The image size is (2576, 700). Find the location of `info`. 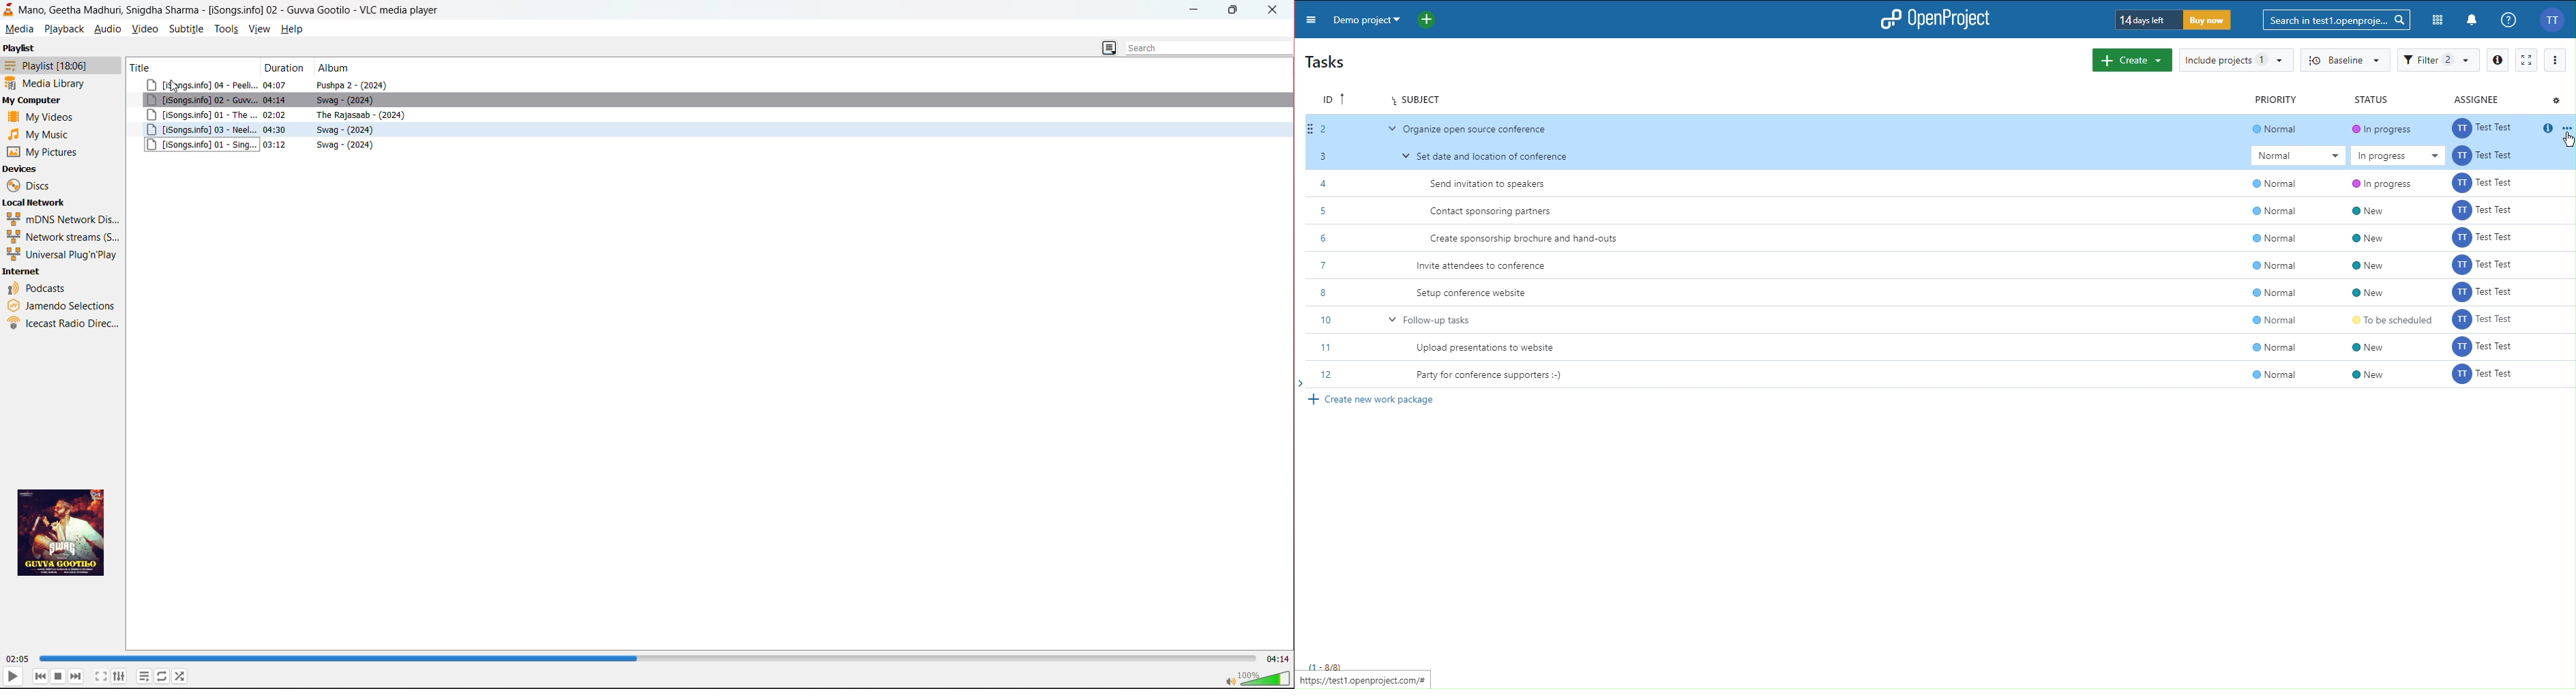

info is located at coordinates (2545, 126).